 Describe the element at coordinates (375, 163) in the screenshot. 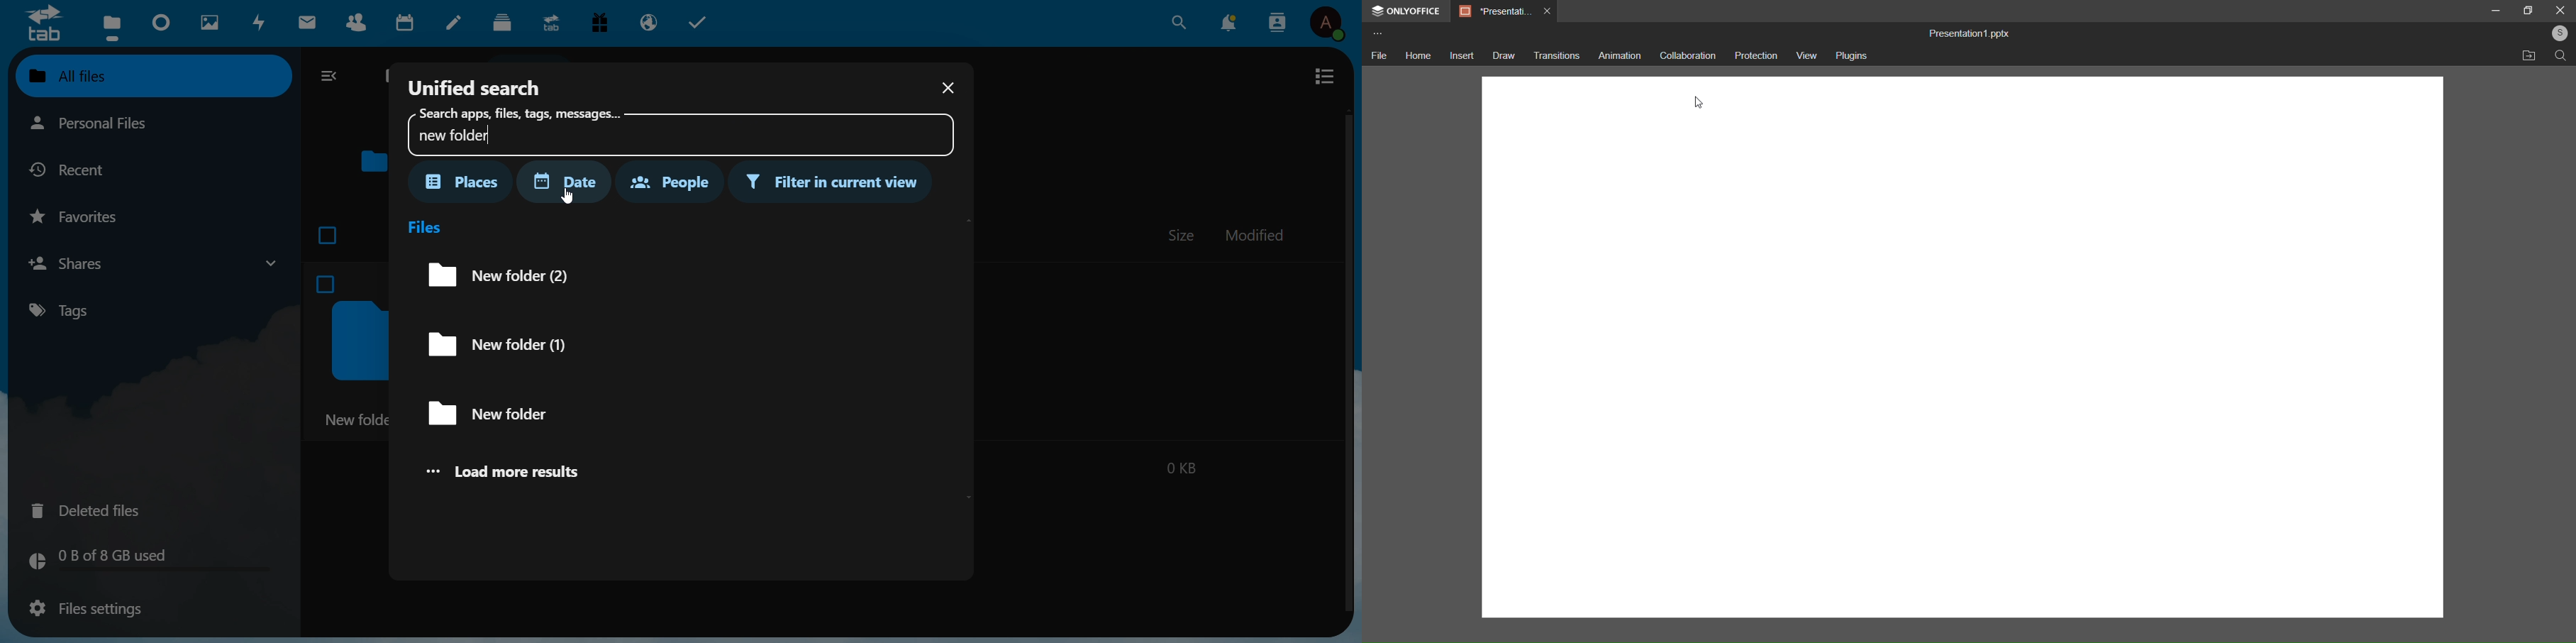

I see `folder icon` at that location.